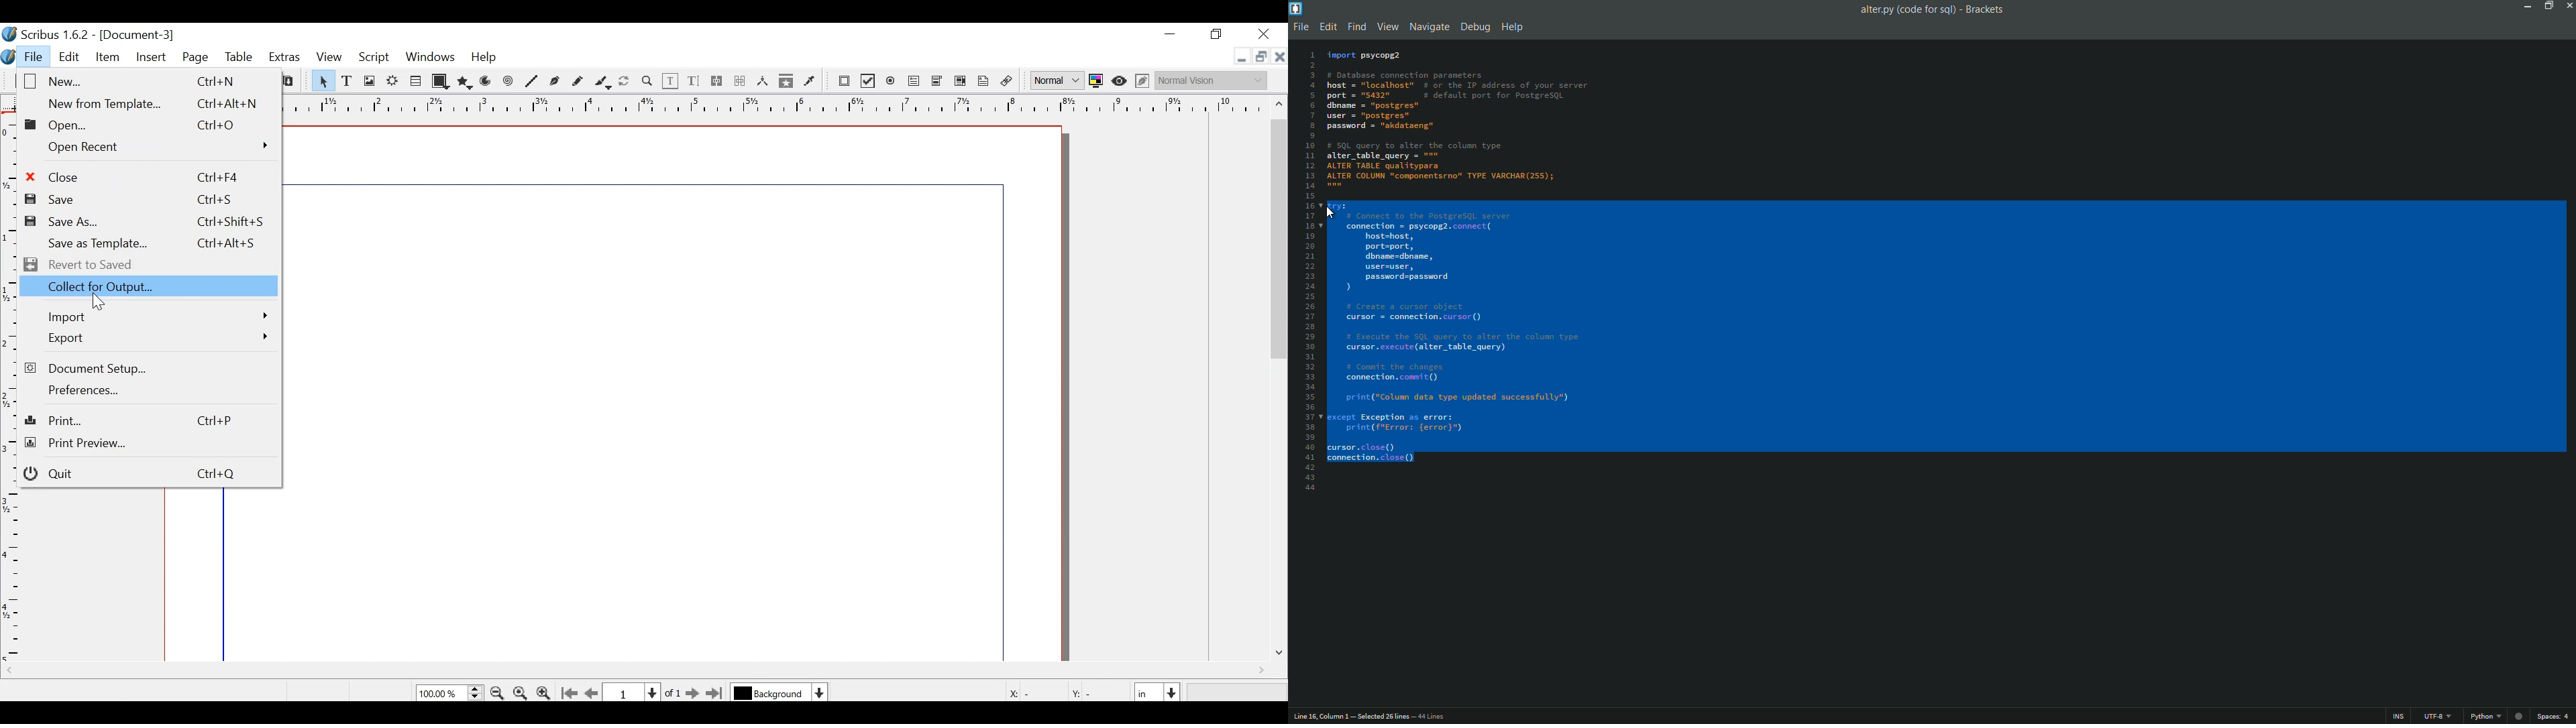  Describe the element at coordinates (11, 405) in the screenshot. I see `` at that location.